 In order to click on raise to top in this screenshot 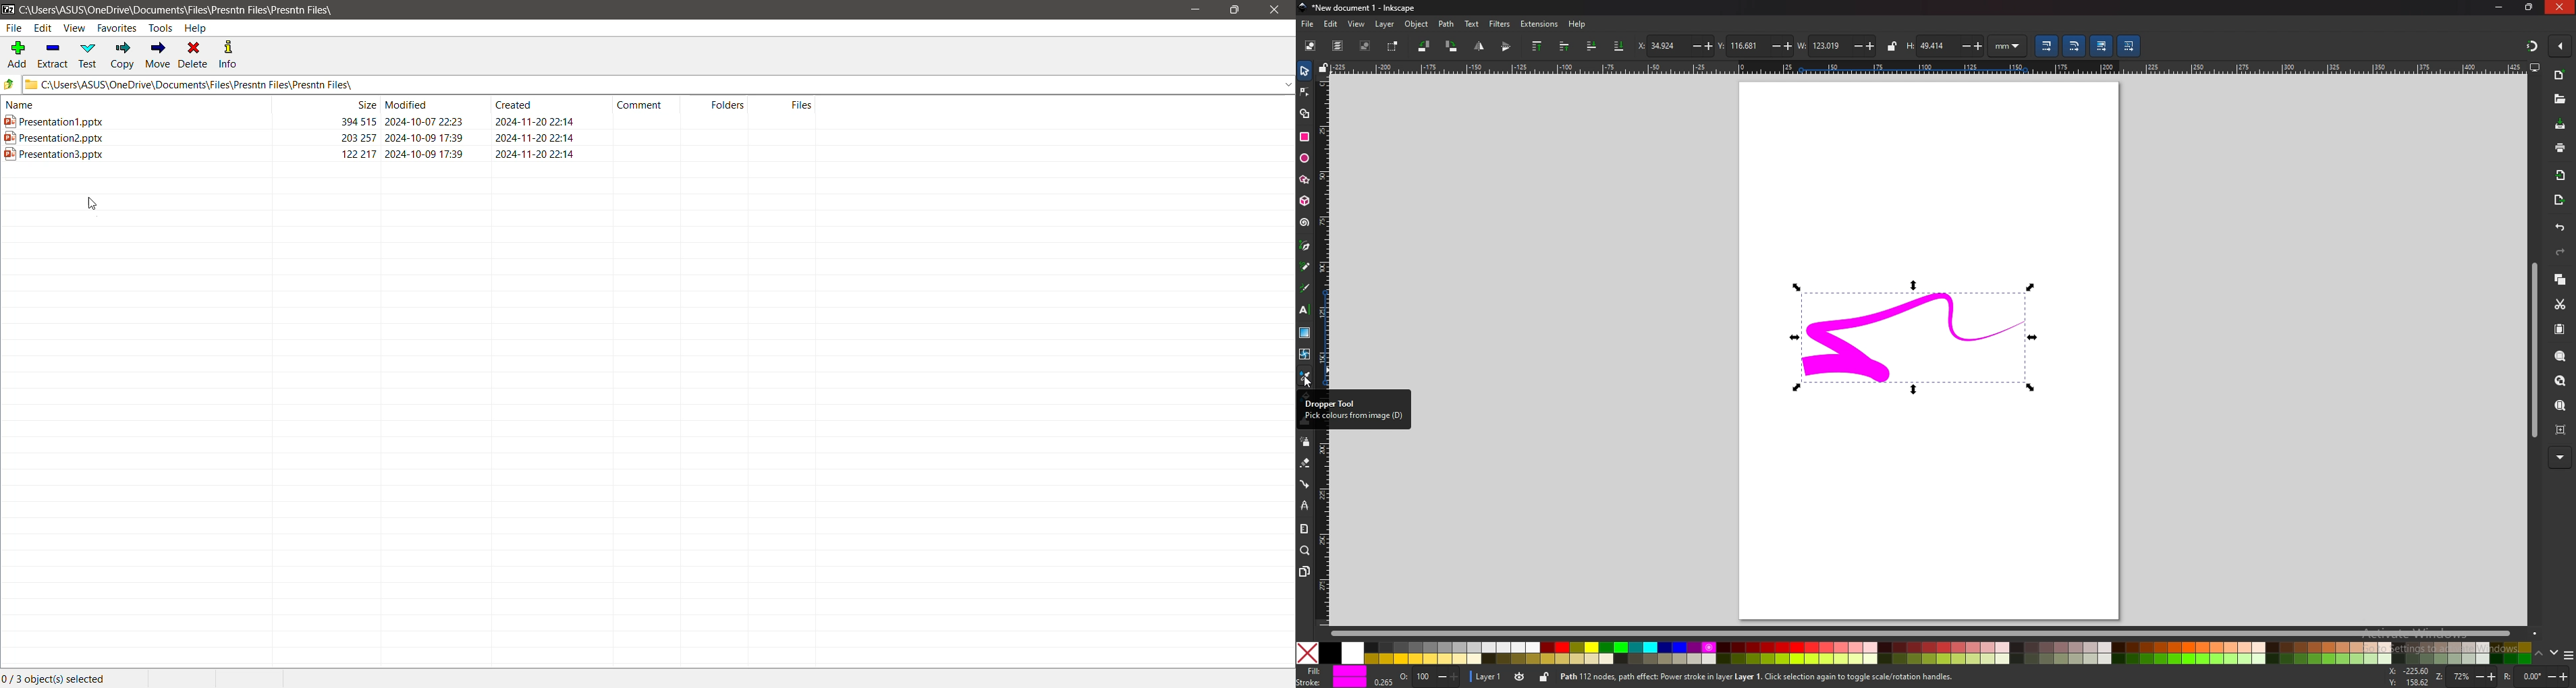, I will do `click(1539, 45)`.